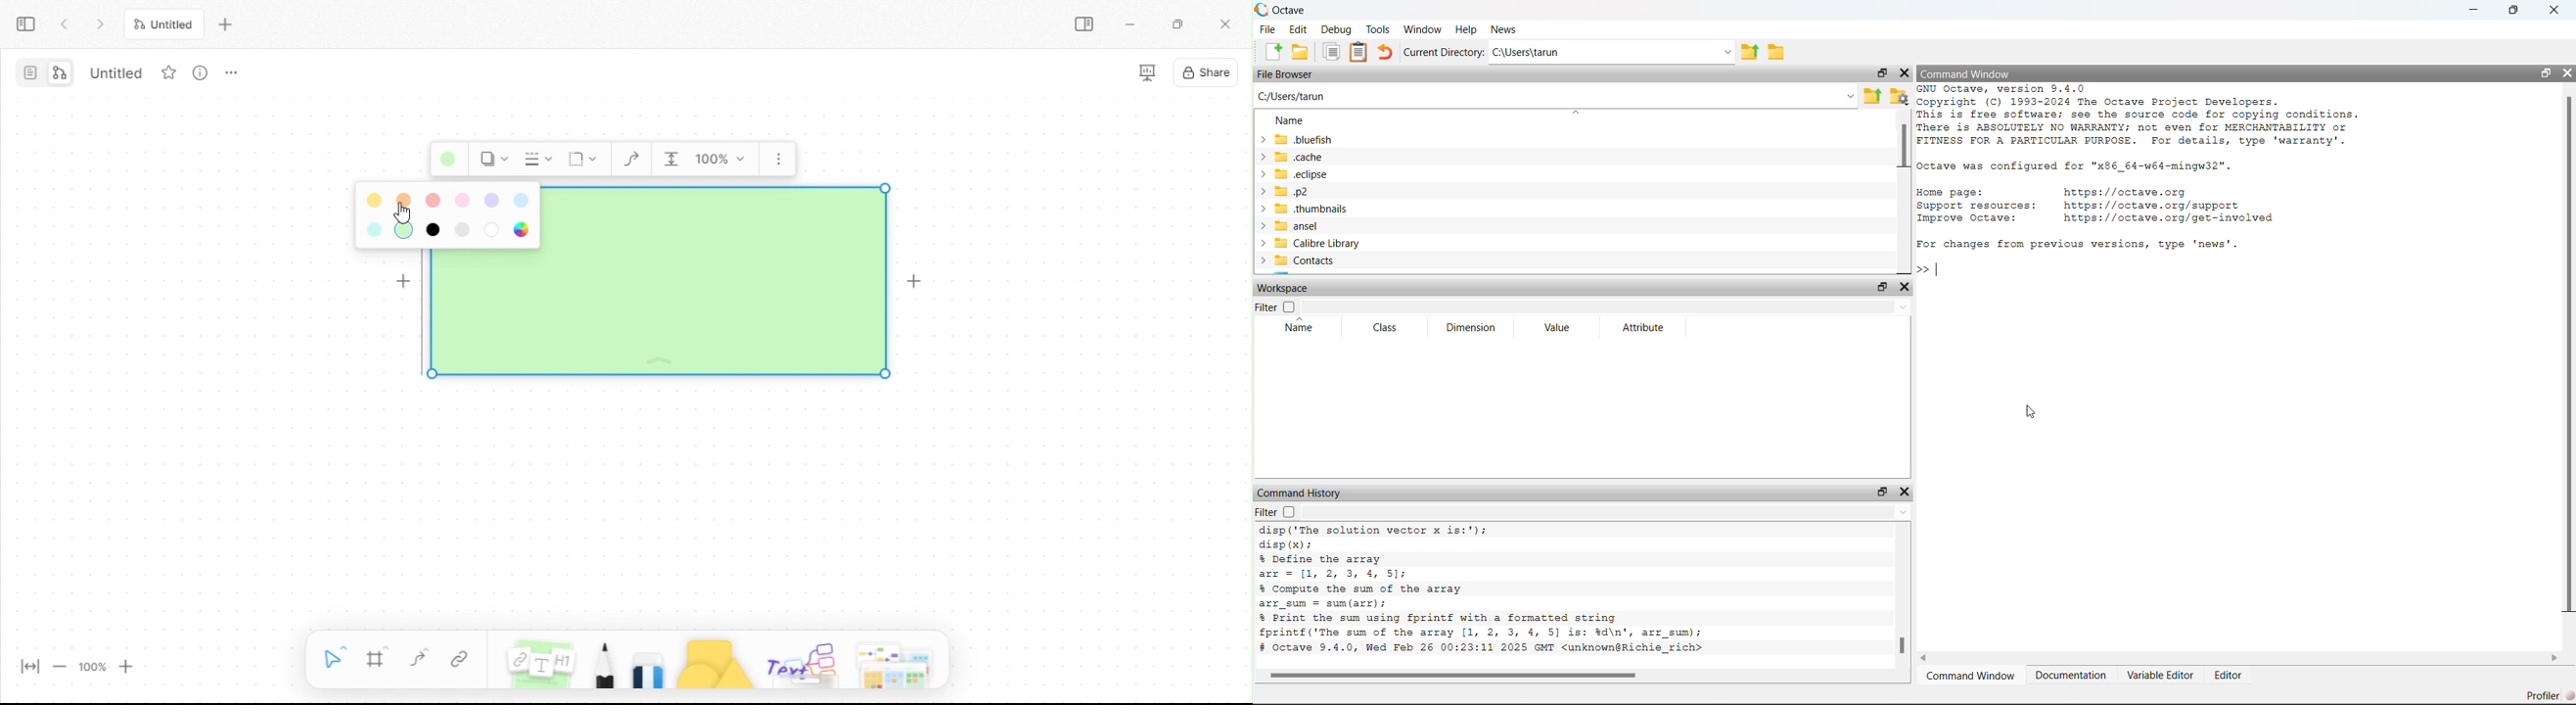 Image resolution: width=2576 pixels, height=728 pixels. I want to click on C:/Users/tarun , so click(1556, 96).